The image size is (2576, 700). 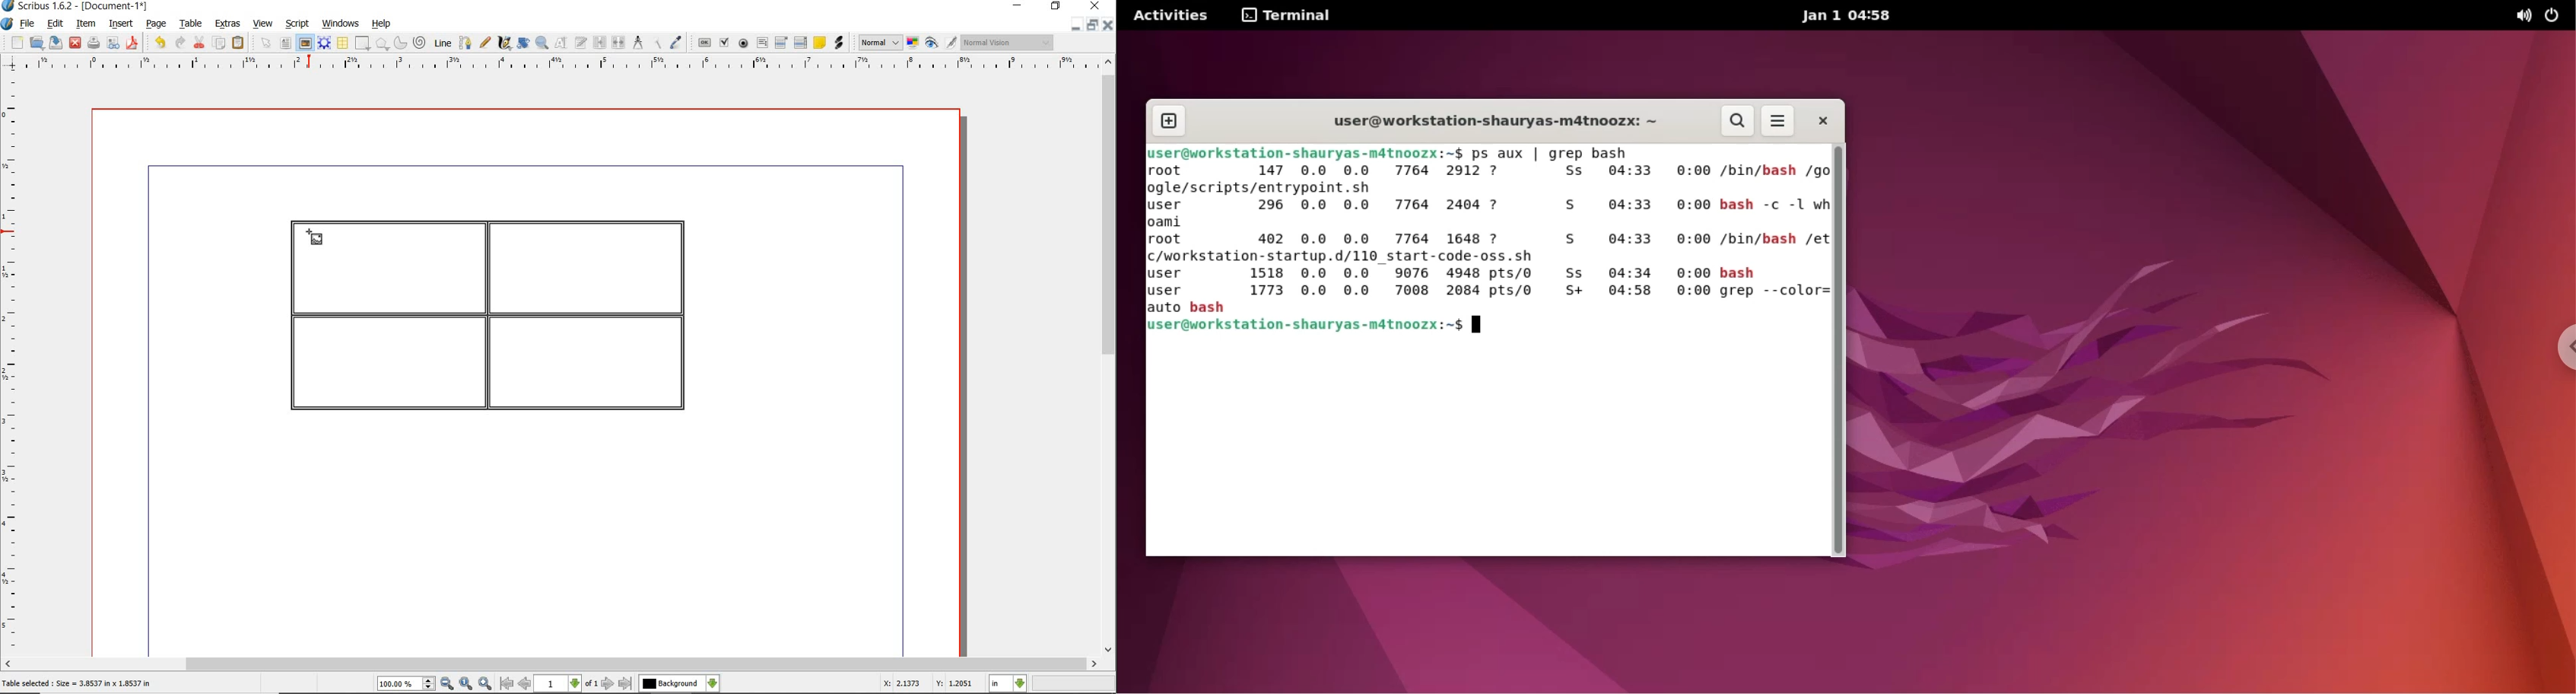 What do you see at coordinates (268, 46) in the screenshot?
I see `select` at bounding box center [268, 46].